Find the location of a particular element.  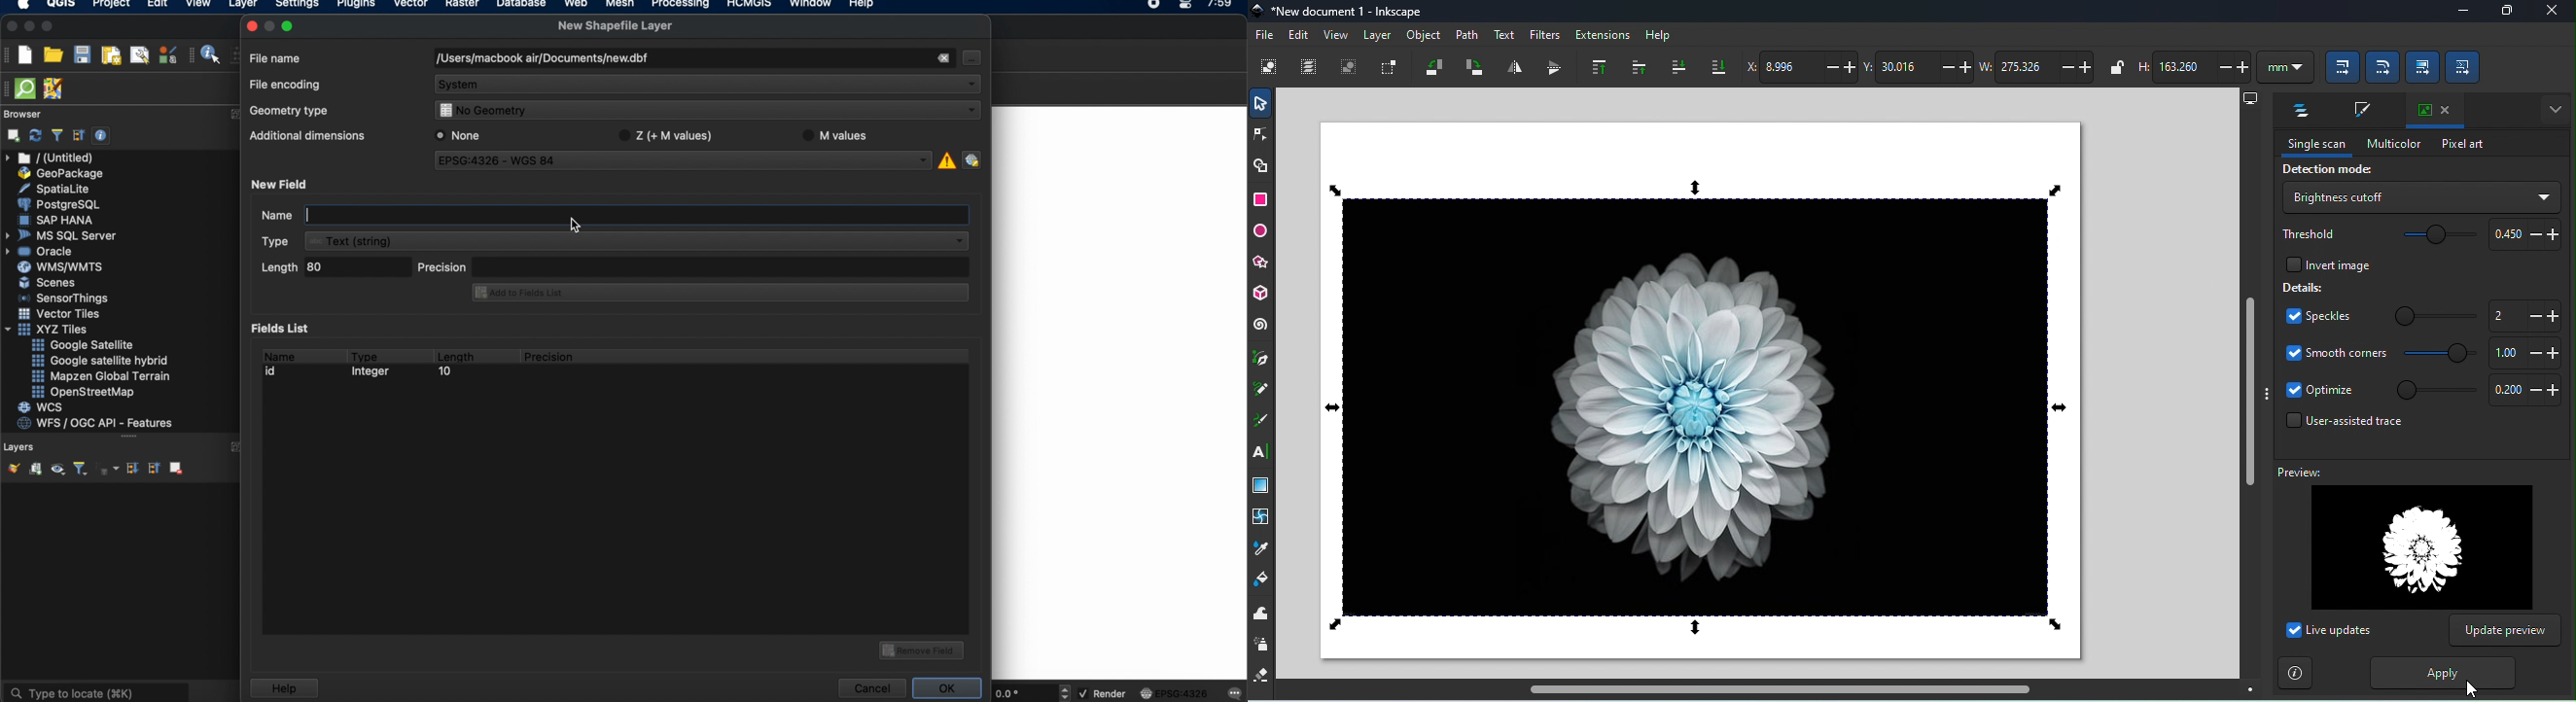

new project is located at coordinates (25, 55).